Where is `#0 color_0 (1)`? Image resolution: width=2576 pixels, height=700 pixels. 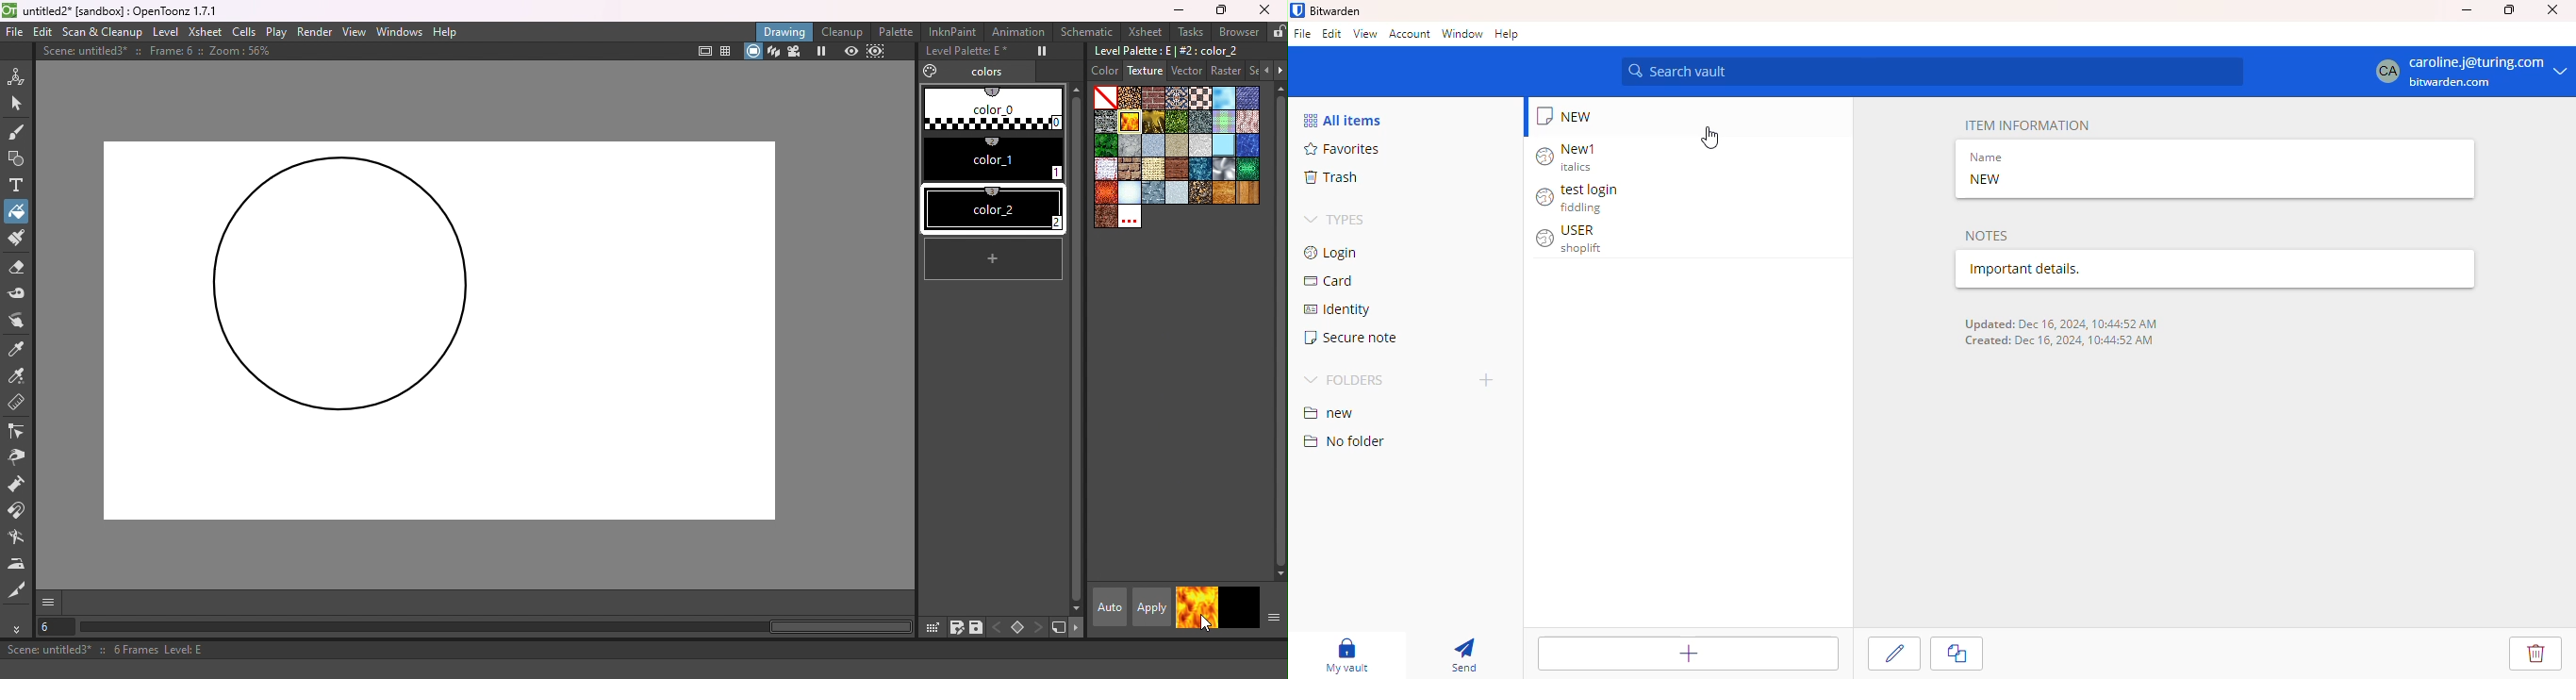
#0 color_0 (1) is located at coordinates (991, 108).